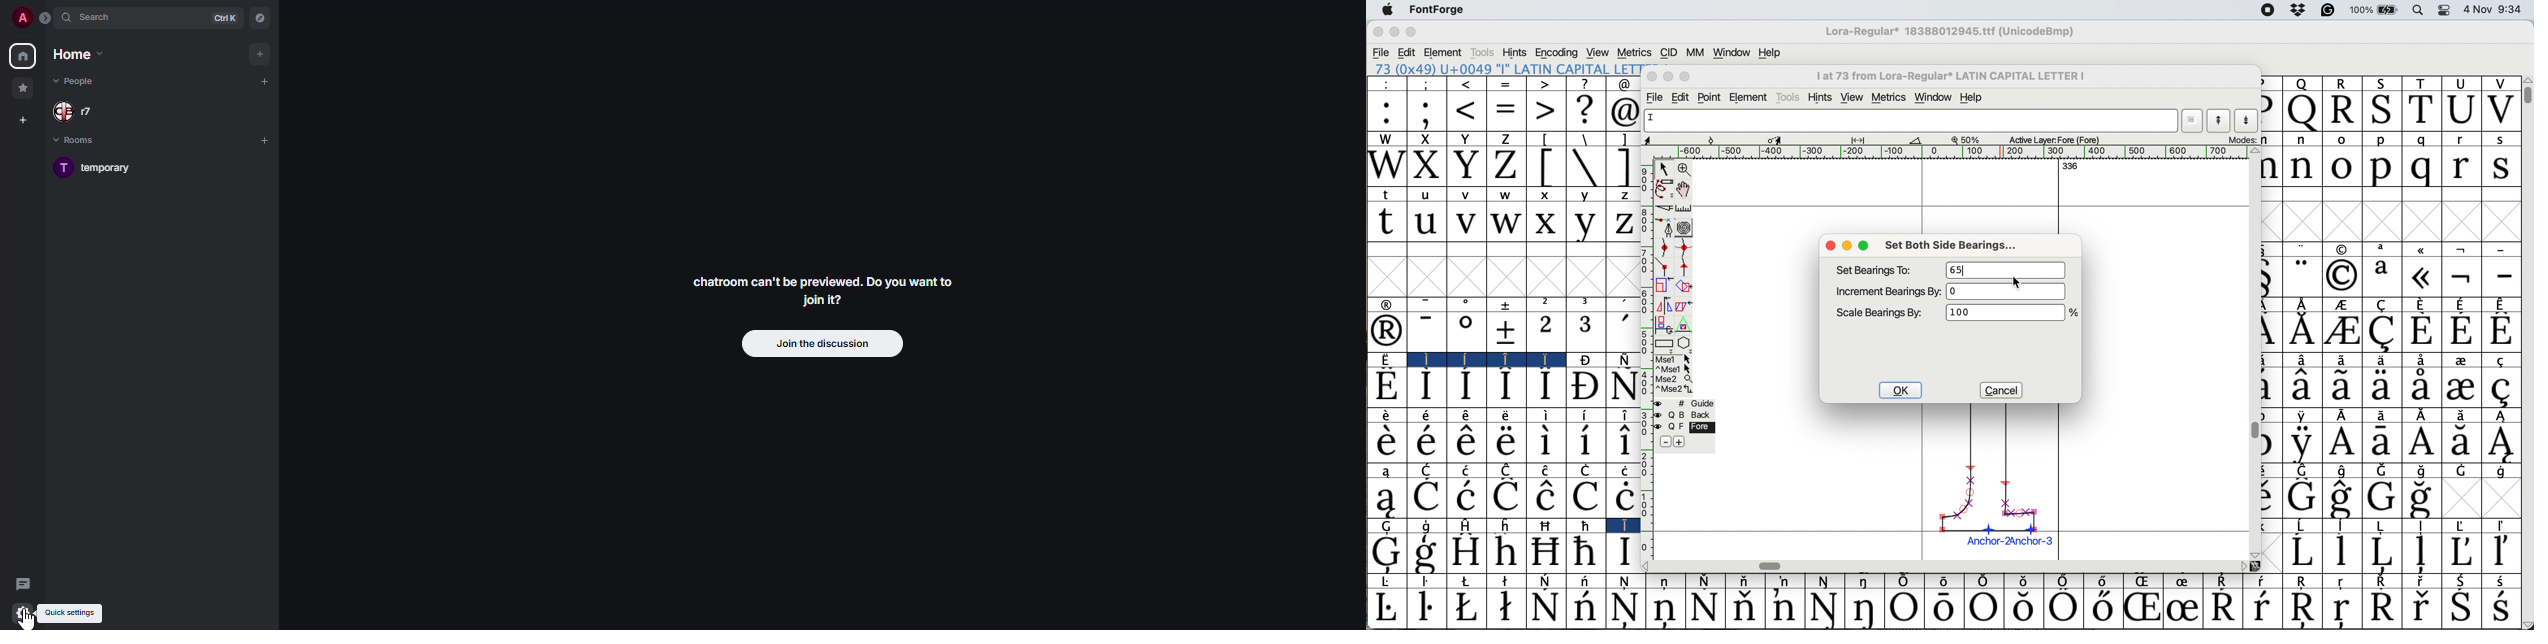  What do you see at coordinates (2504, 526) in the screenshot?
I see `Symbol` at bounding box center [2504, 526].